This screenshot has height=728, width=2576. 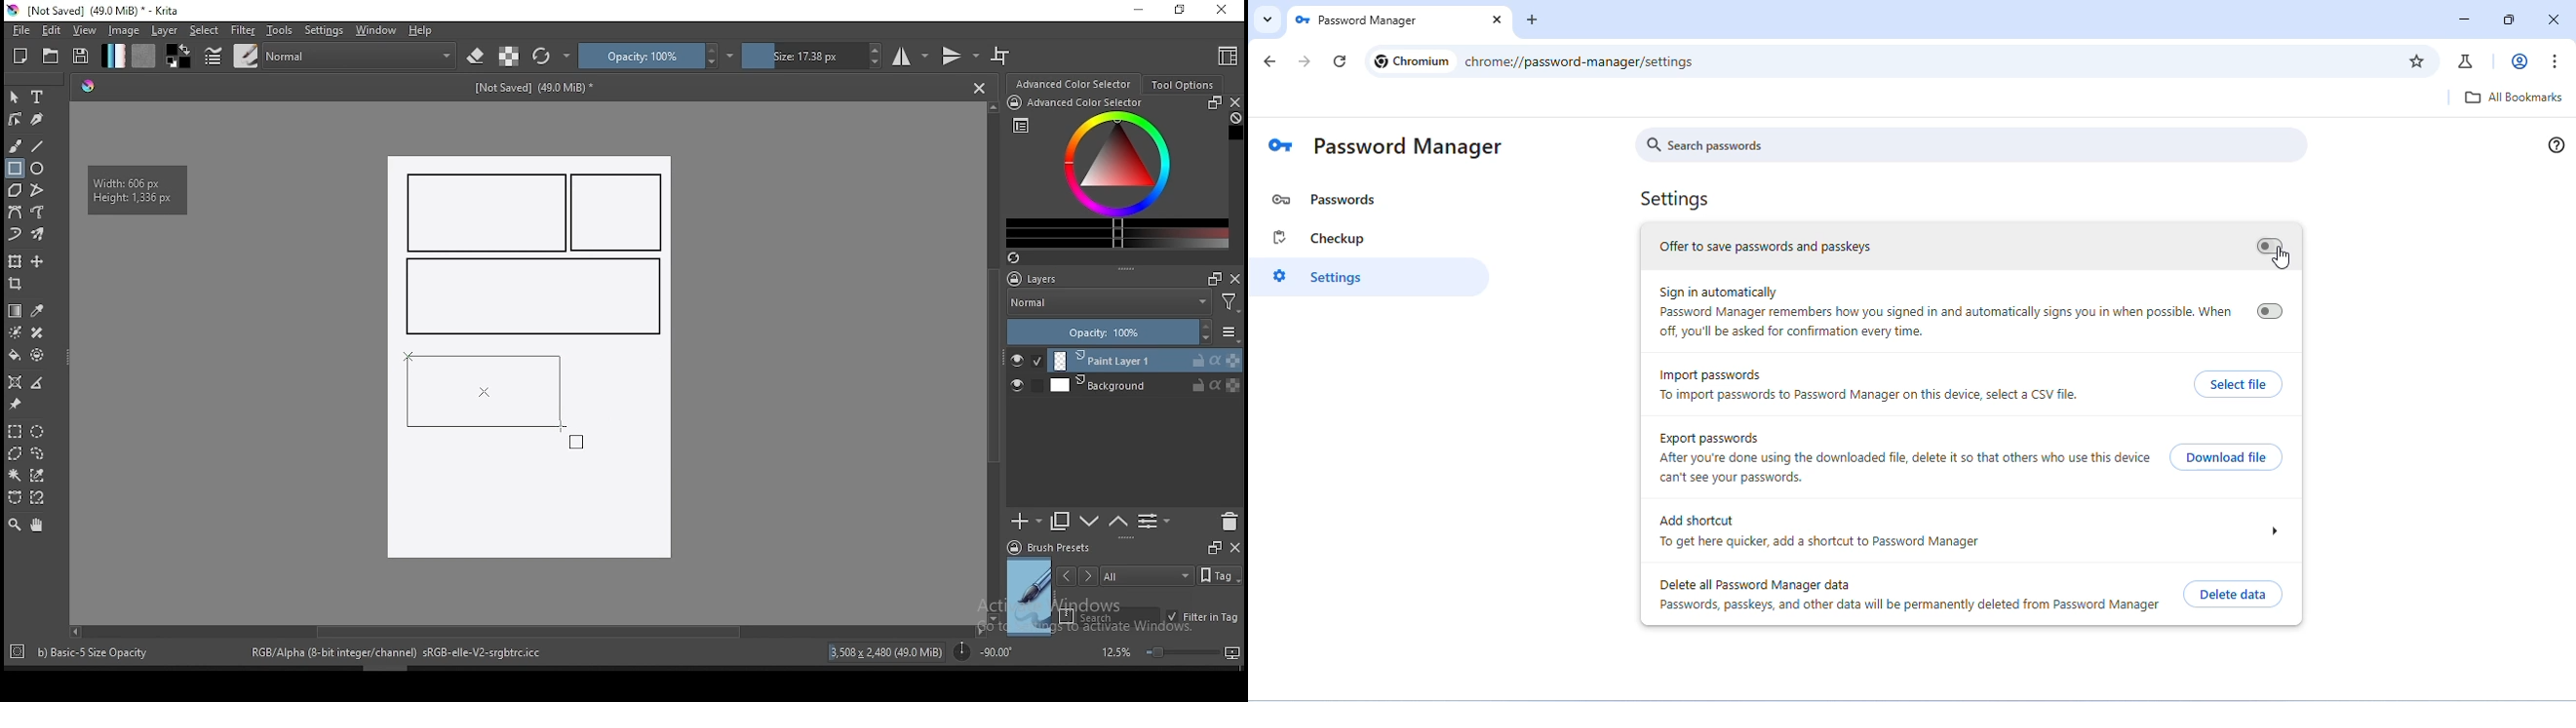 I want to click on checkup, so click(x=1371, y=237).